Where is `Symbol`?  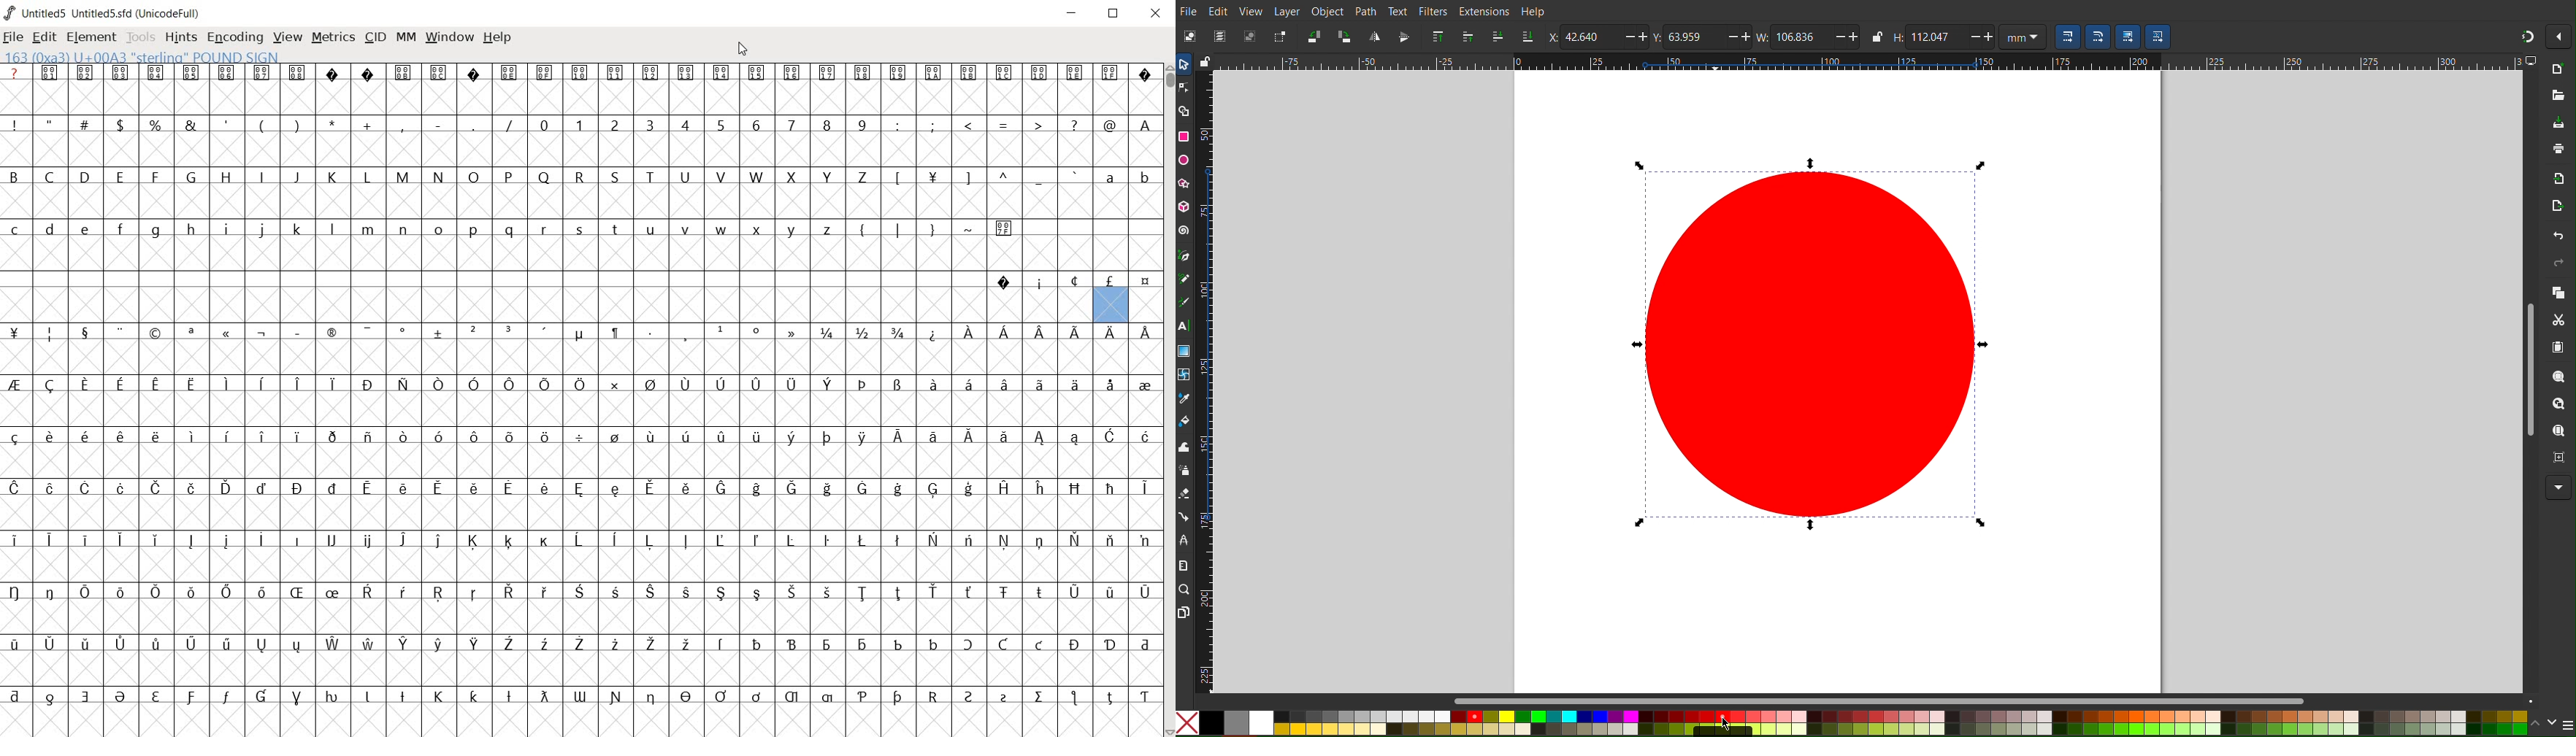
Symbol is located at coordinates (474, 645).